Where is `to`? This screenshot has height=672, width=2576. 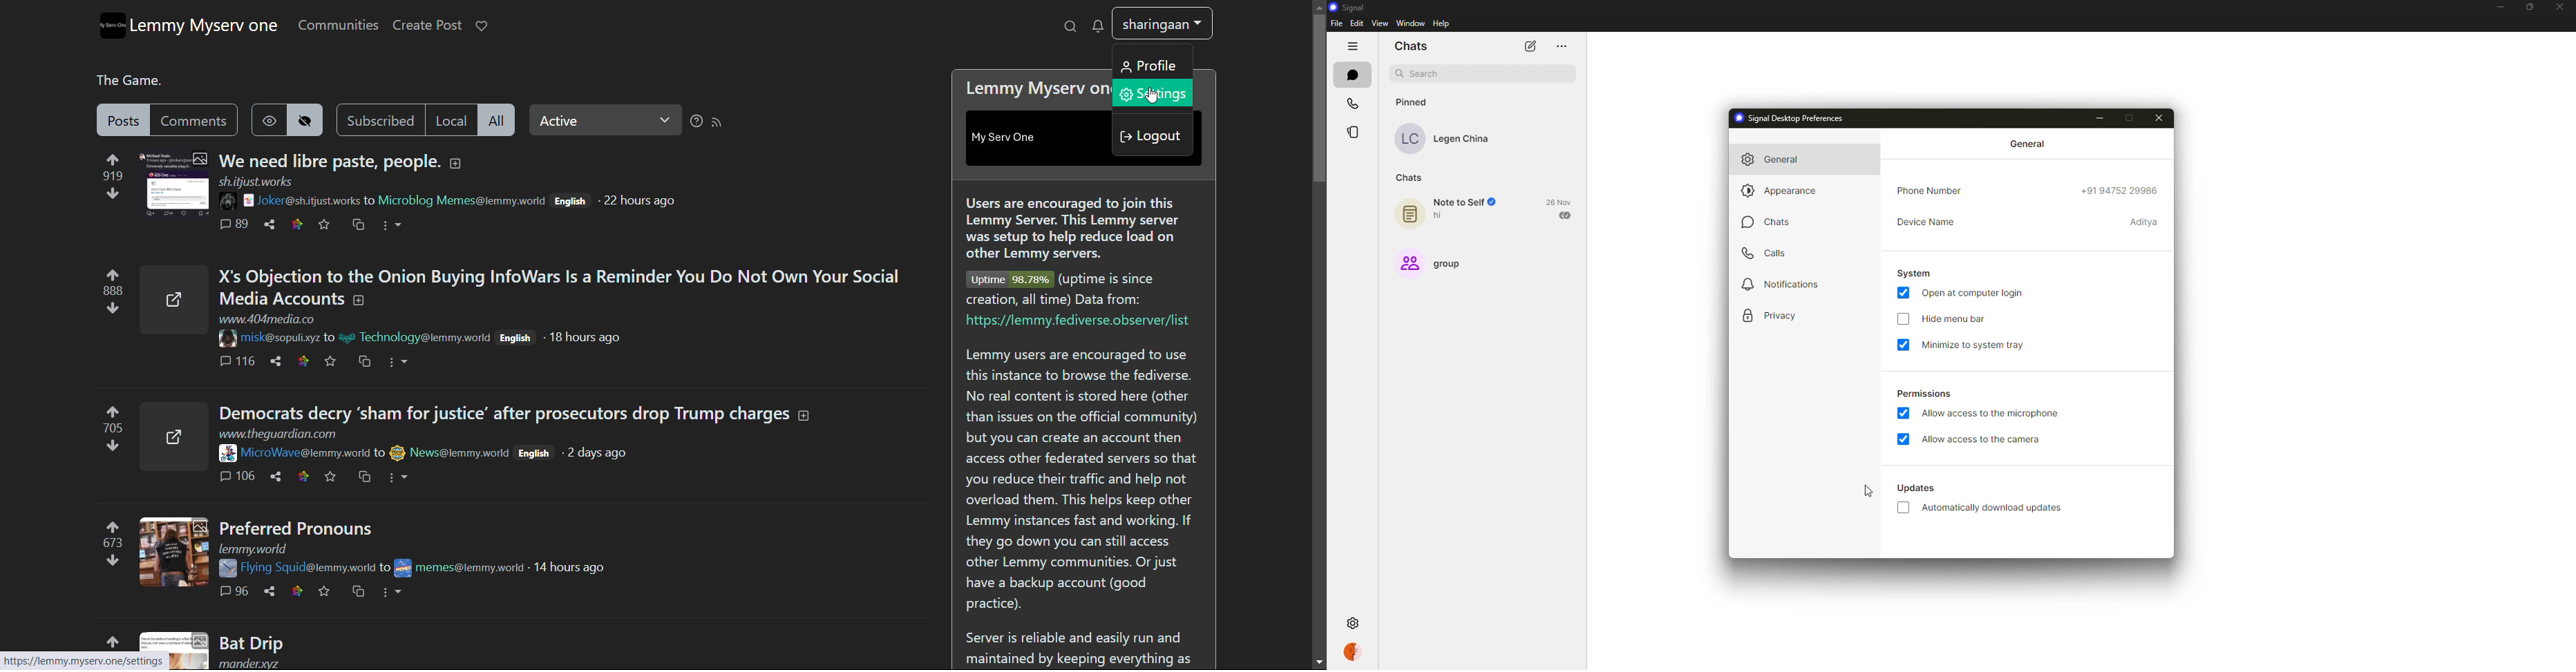
to is located at coordinates (381, 566).